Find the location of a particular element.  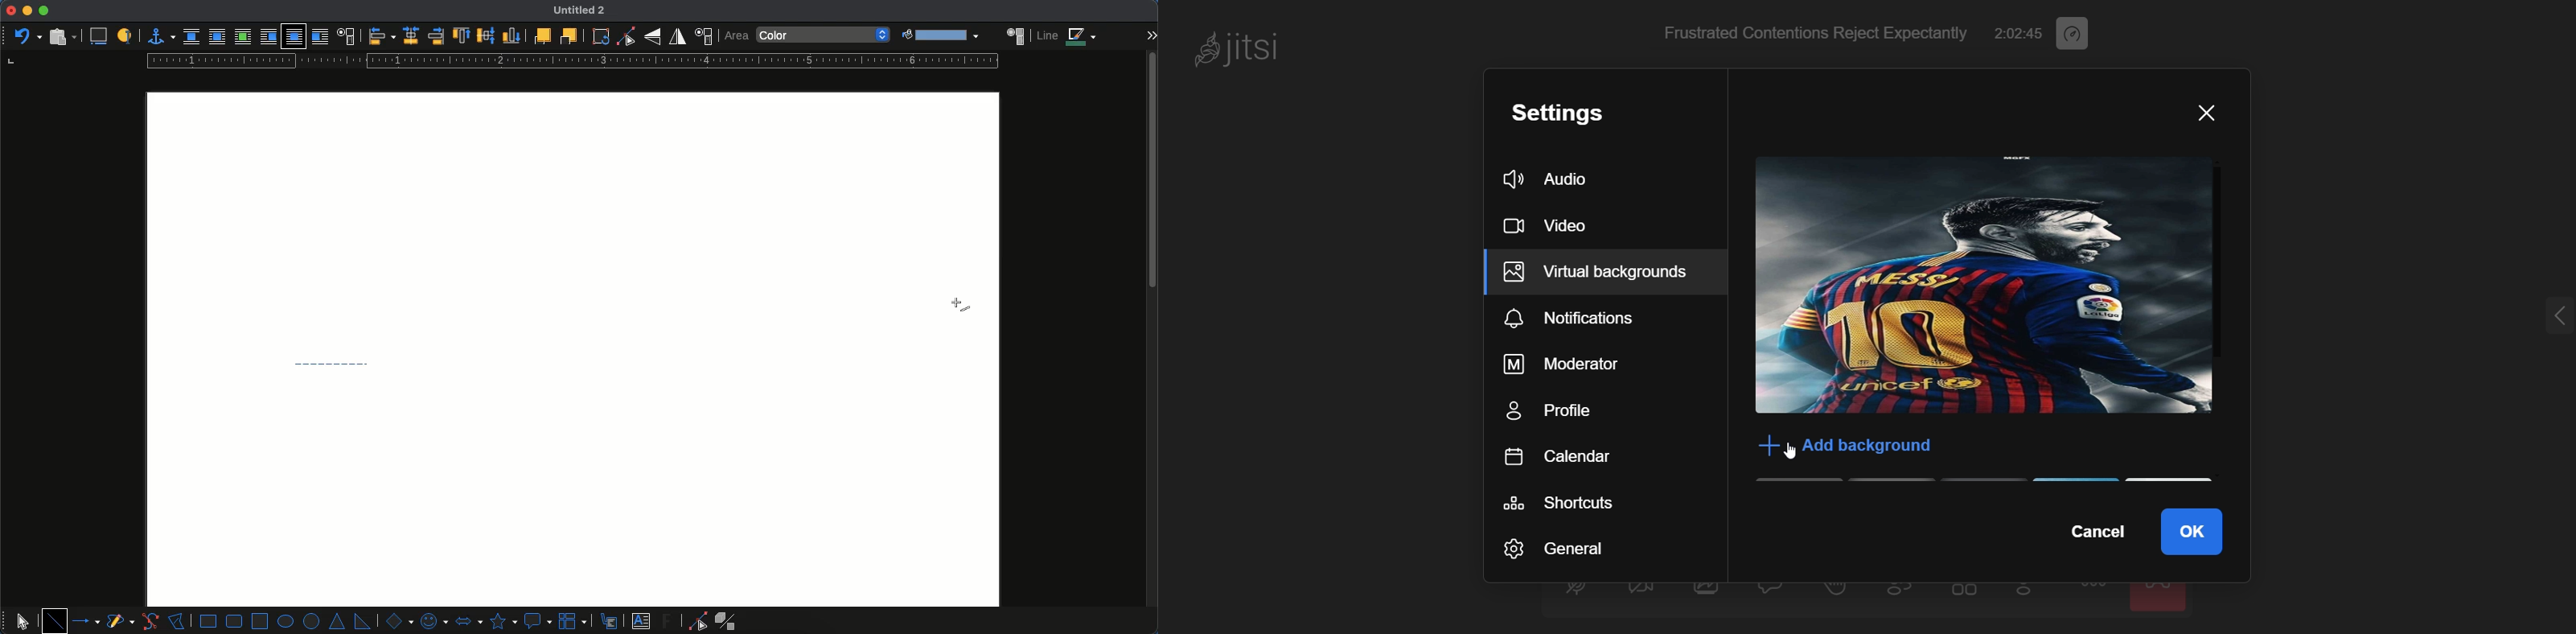

minimize is located at coordinates (27, 10).